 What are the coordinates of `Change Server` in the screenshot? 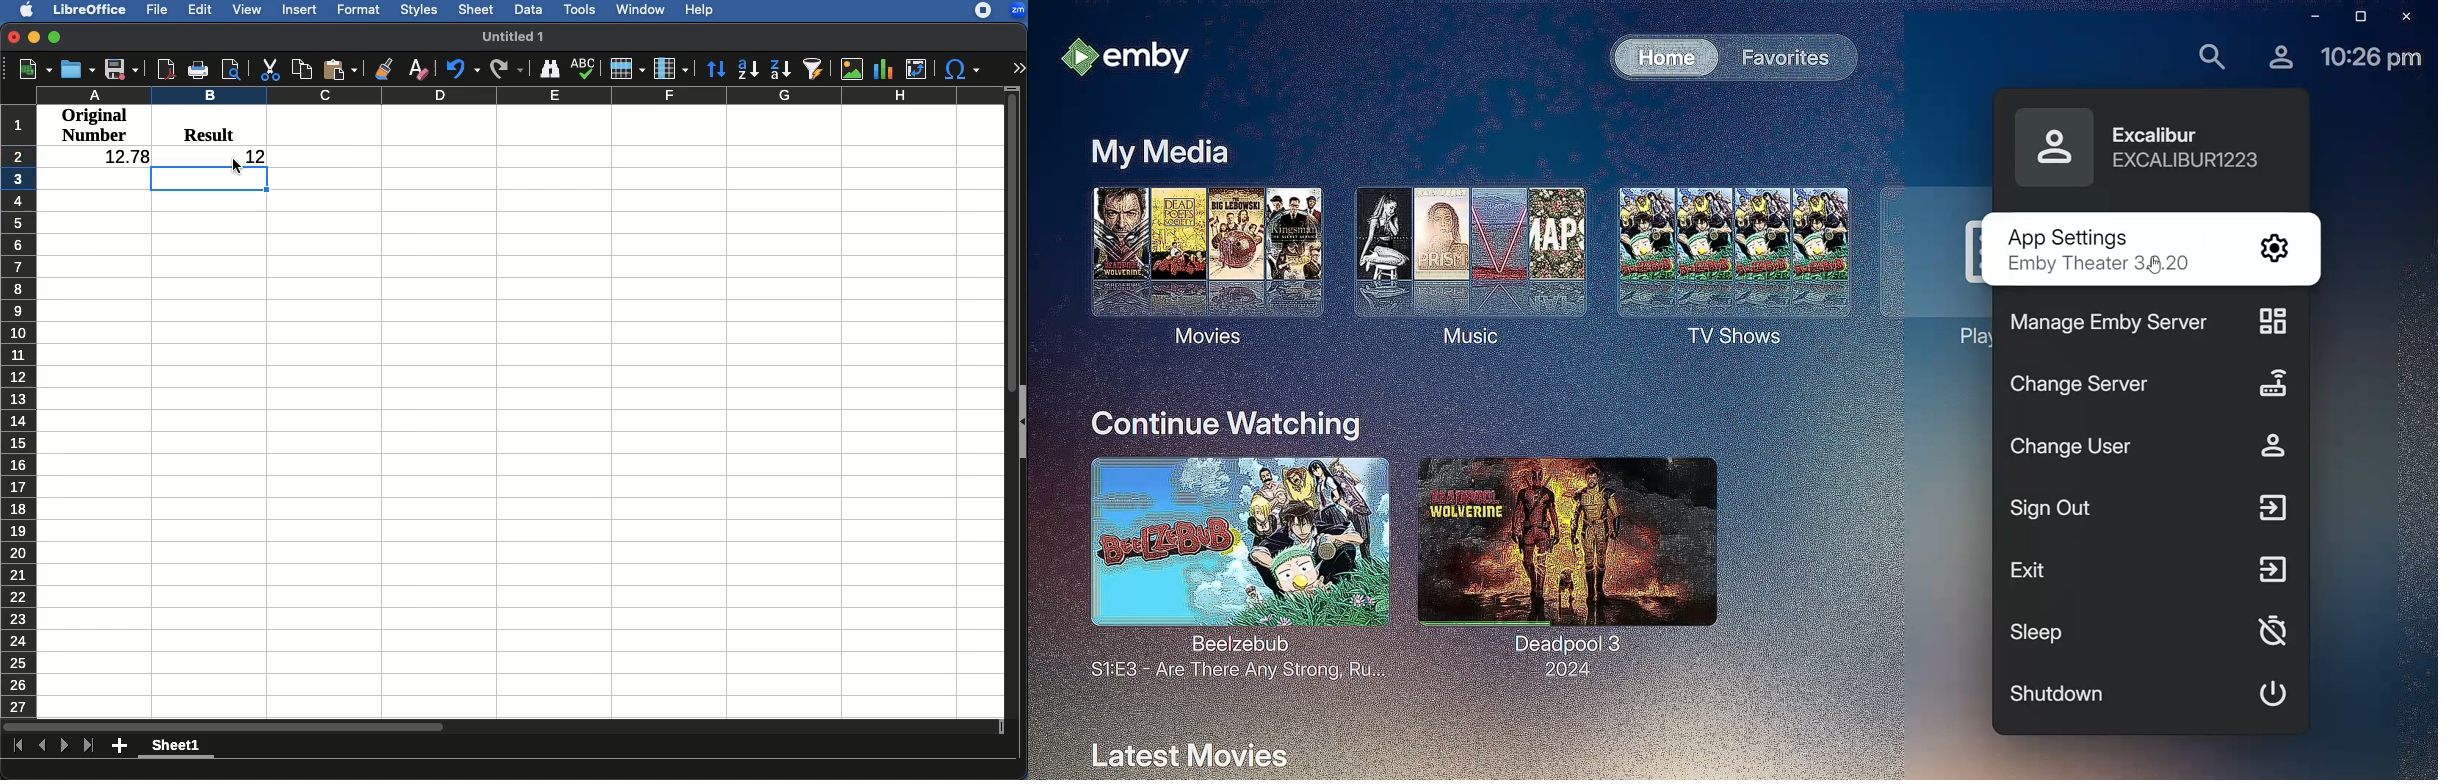 It's located at (2150, 386).